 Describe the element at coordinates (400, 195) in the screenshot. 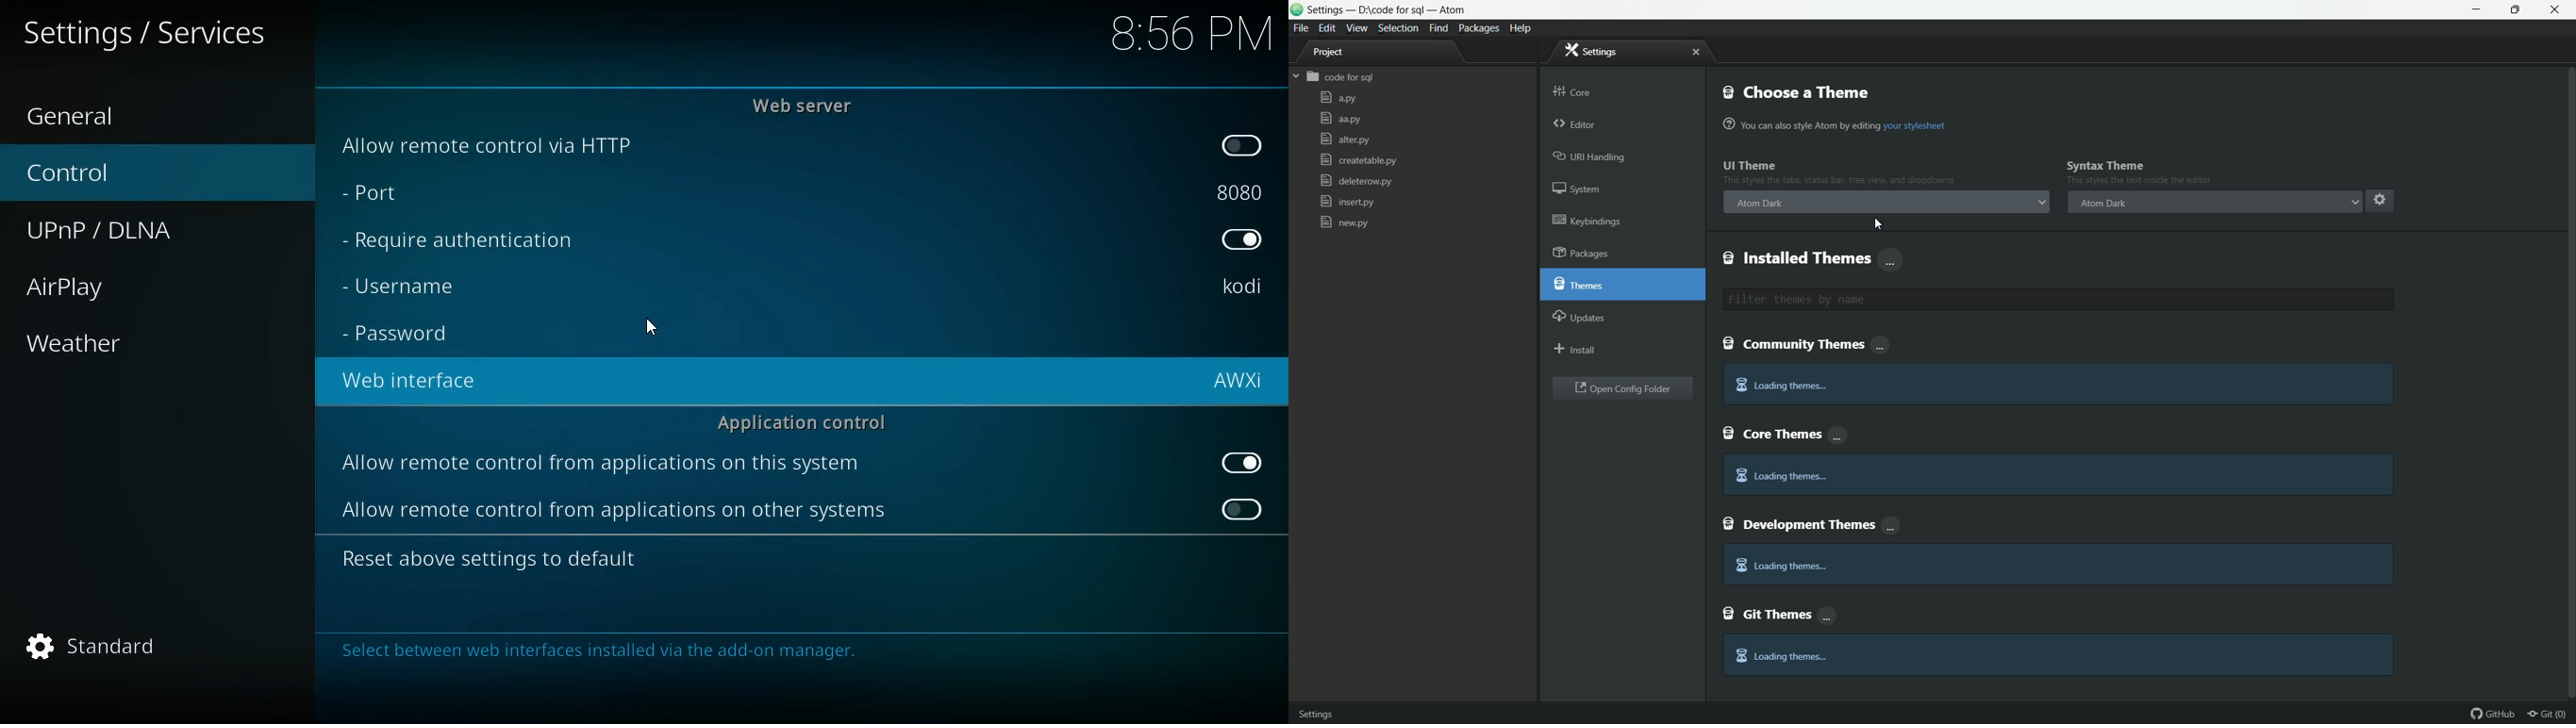

I see `port` at that location.